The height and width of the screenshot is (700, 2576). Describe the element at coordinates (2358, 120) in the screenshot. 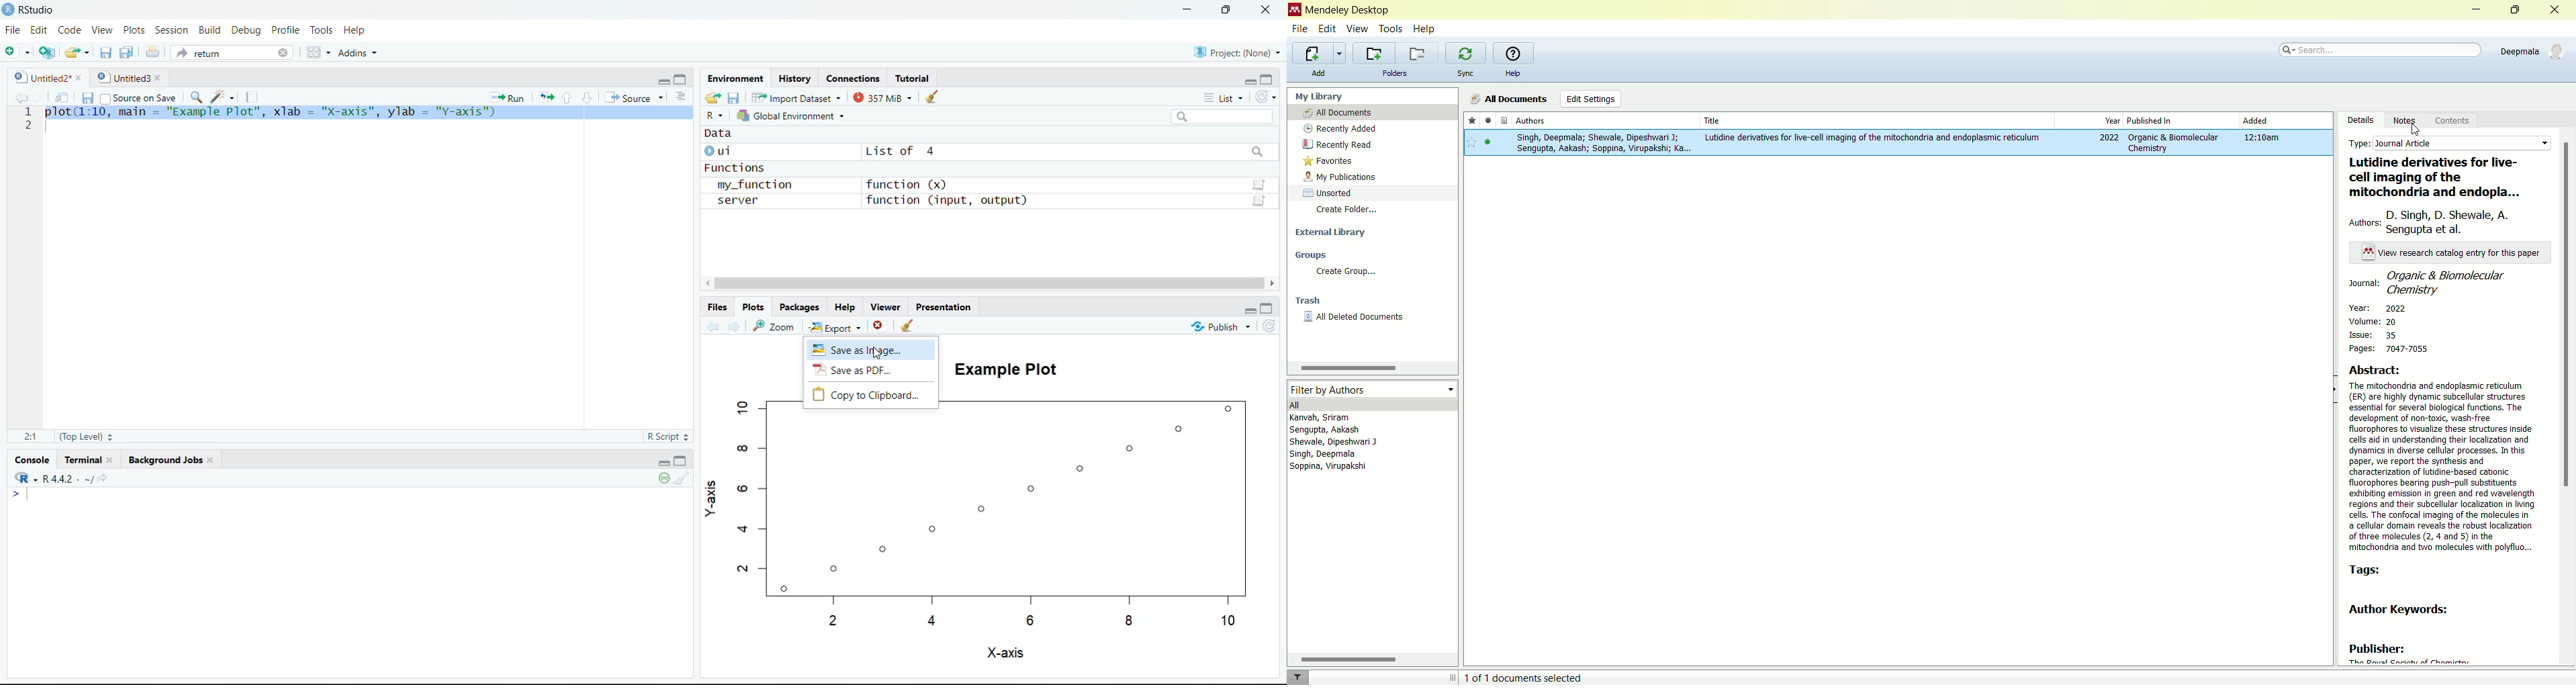

I see `details` at that location.